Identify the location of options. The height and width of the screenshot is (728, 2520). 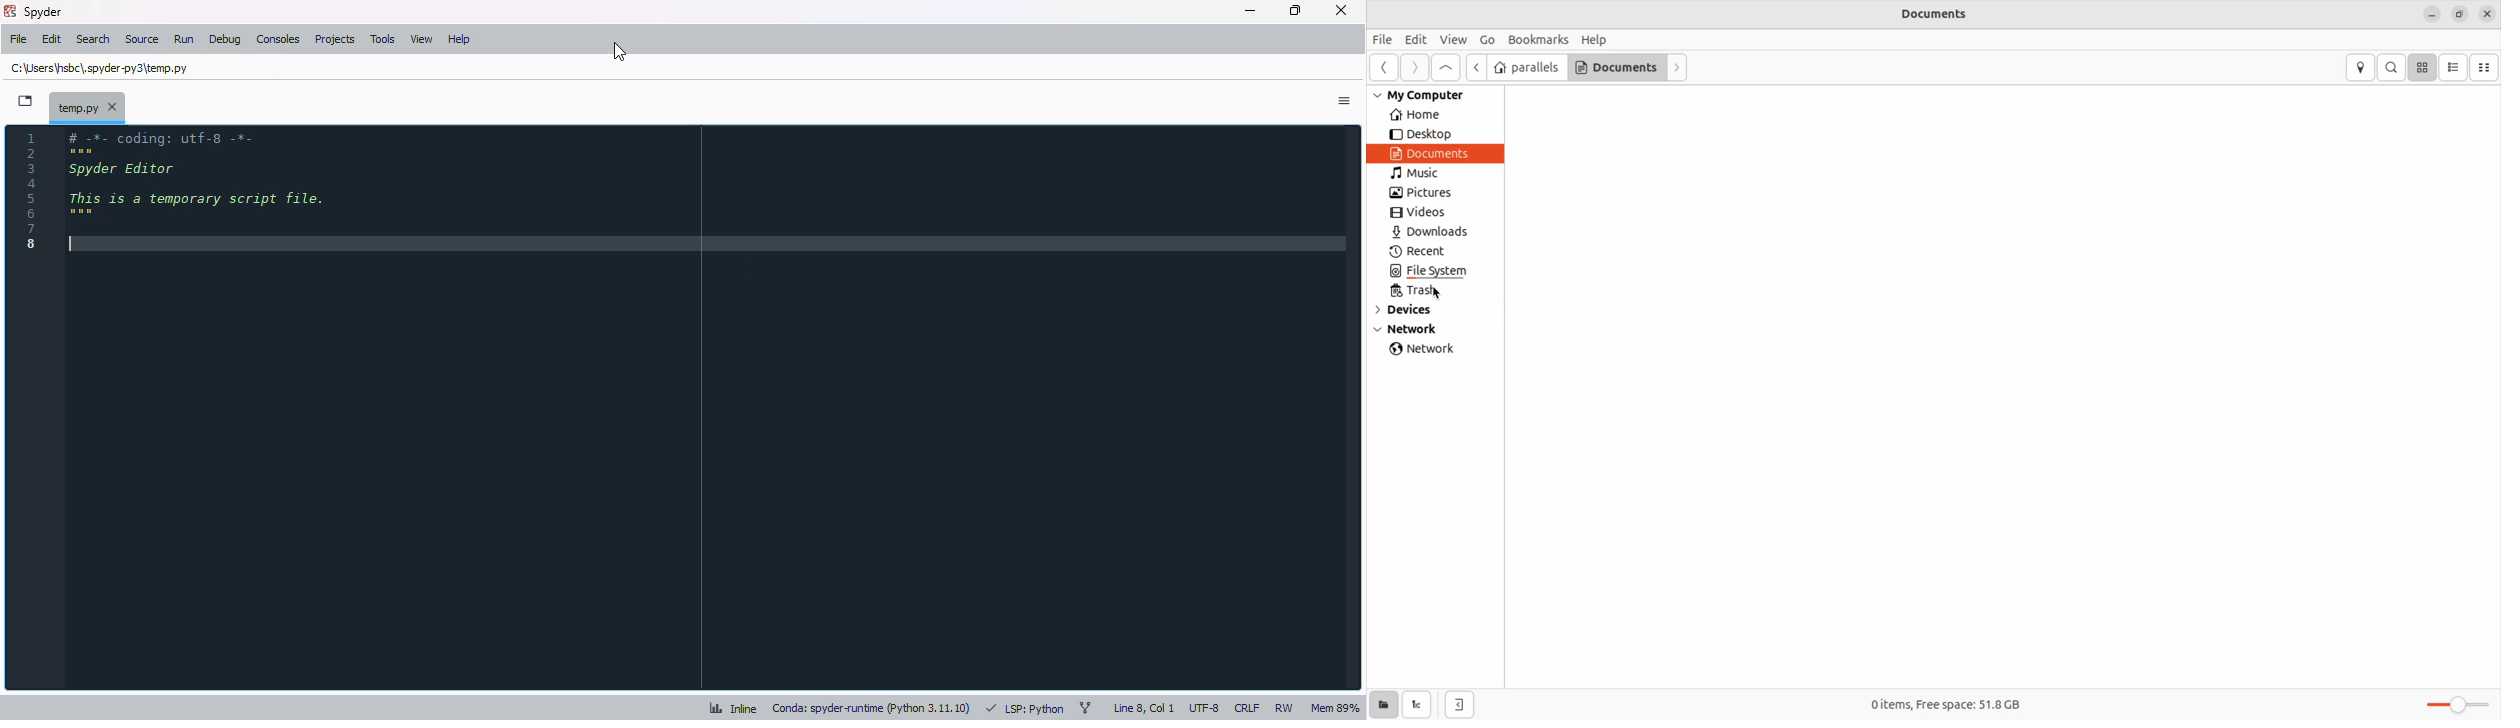
(1345, 101).